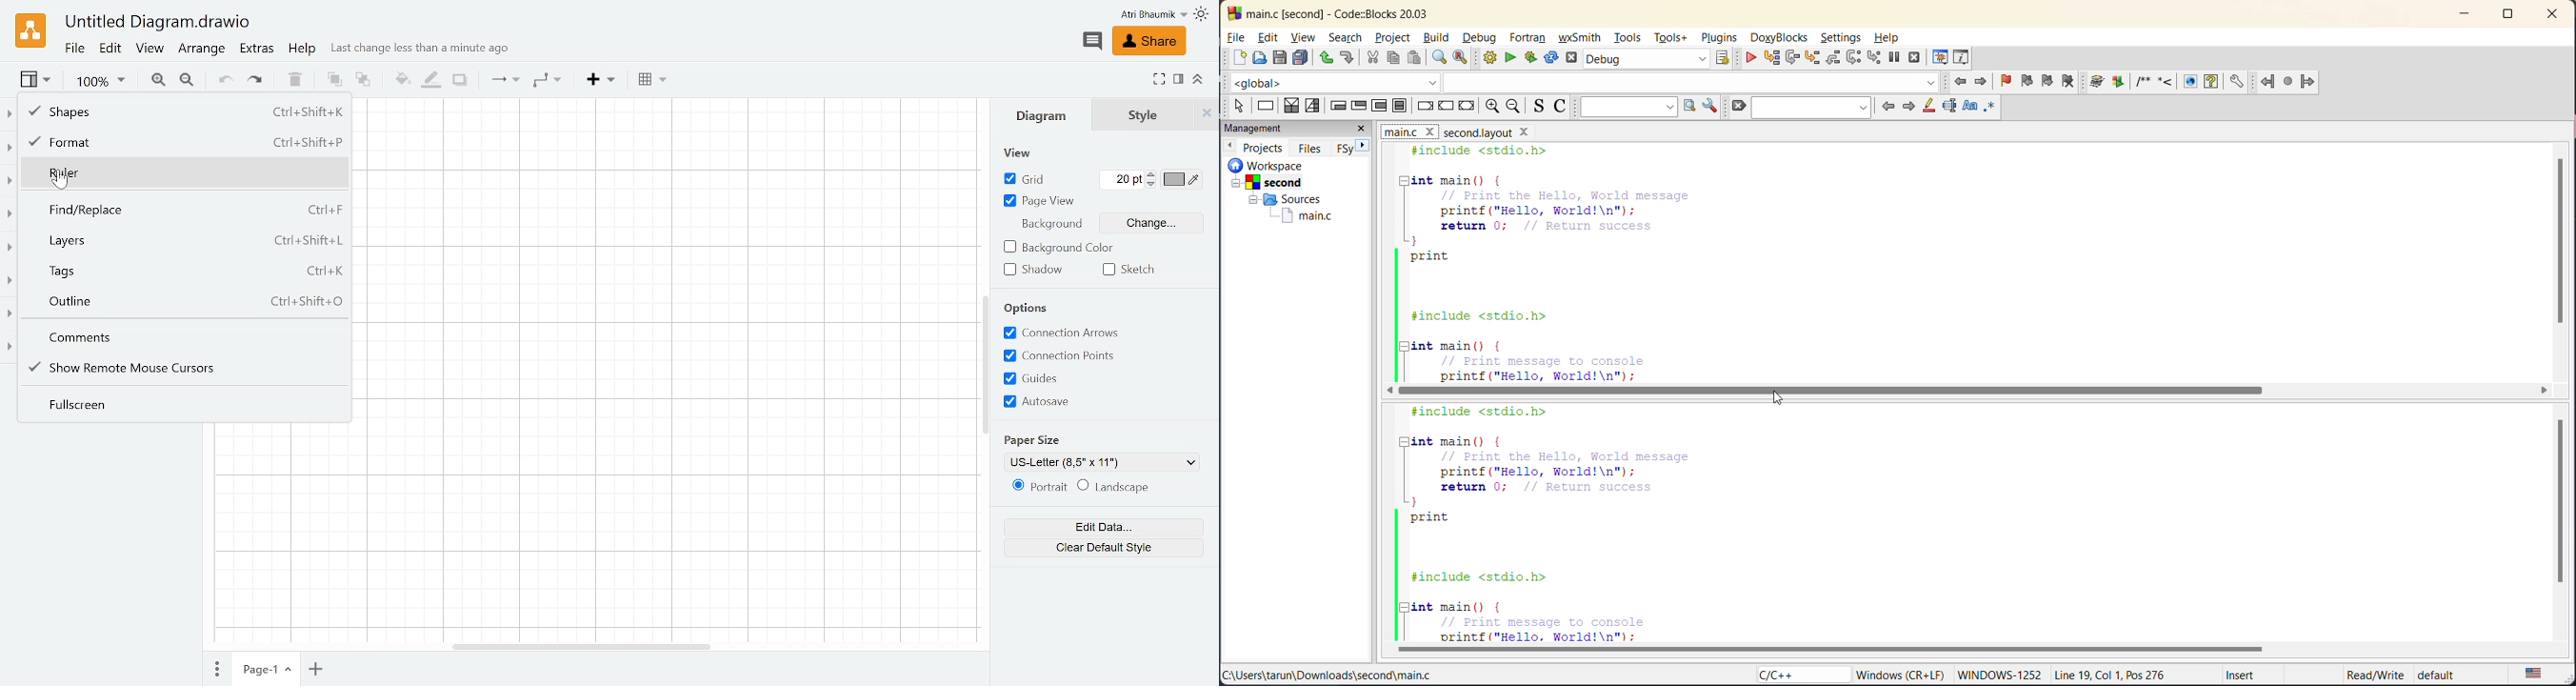 The image size is (2576, 700). I want to click on workspace, so click(1290, 165).